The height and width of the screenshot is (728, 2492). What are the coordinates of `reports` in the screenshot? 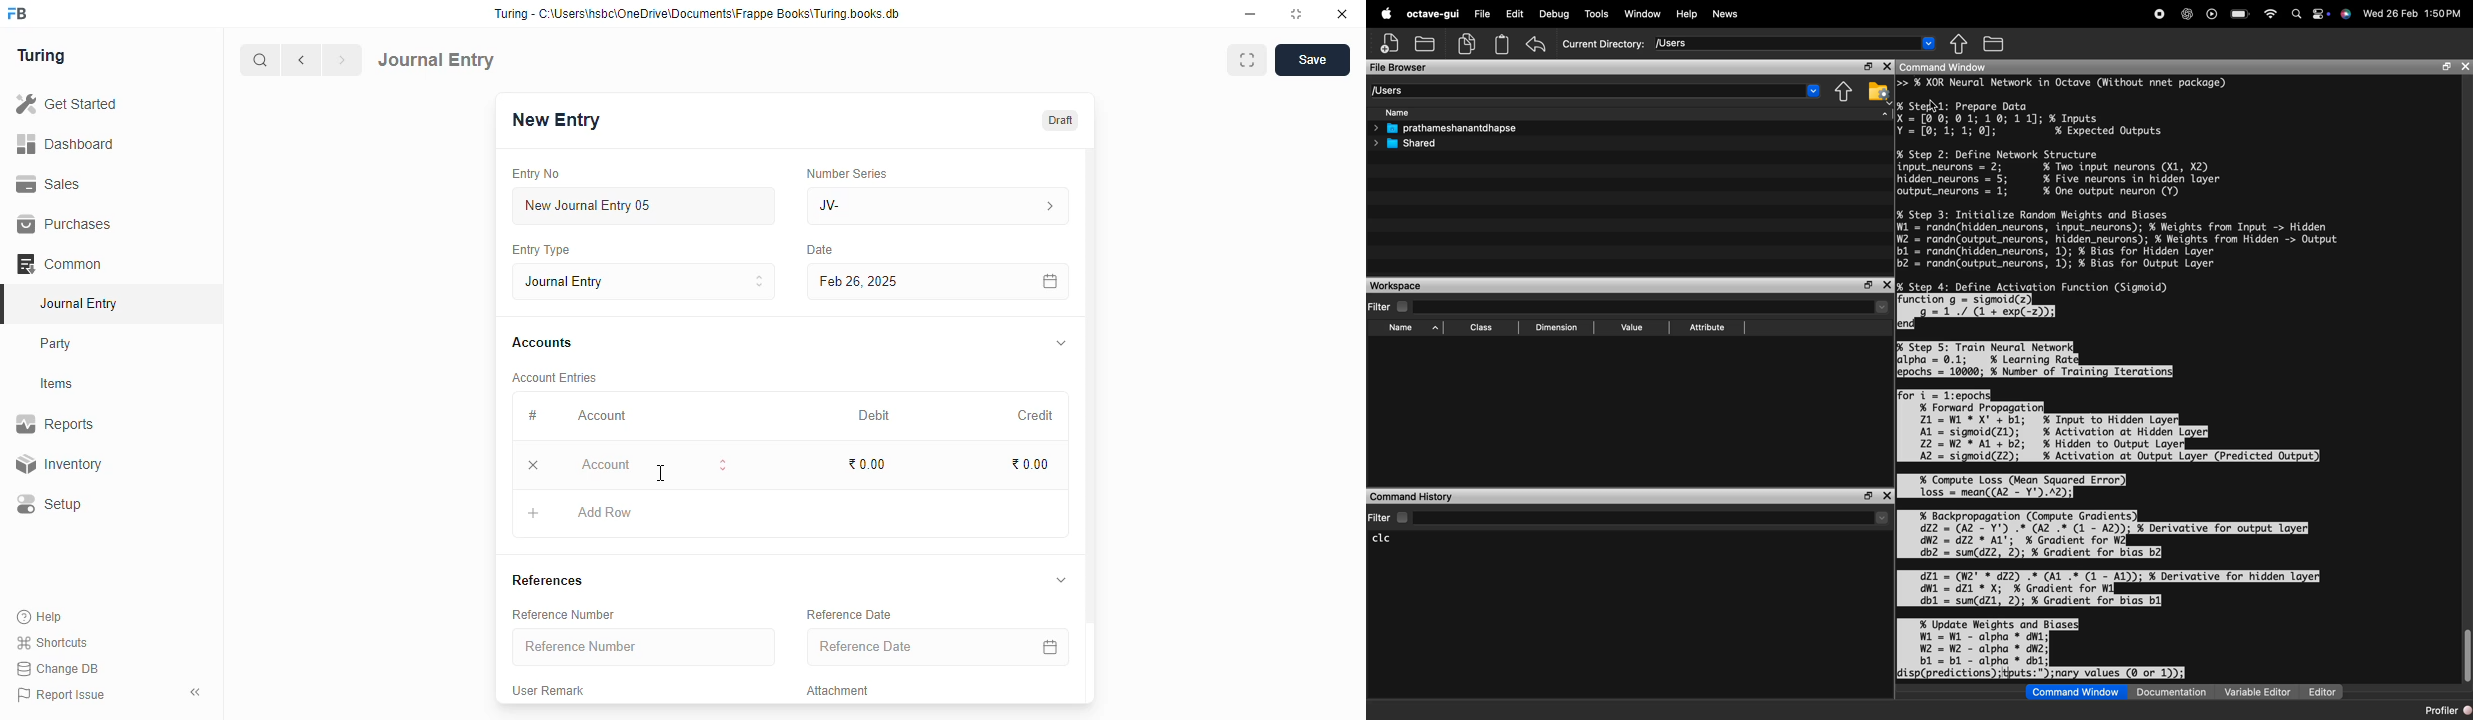 It's located at (56, 424).